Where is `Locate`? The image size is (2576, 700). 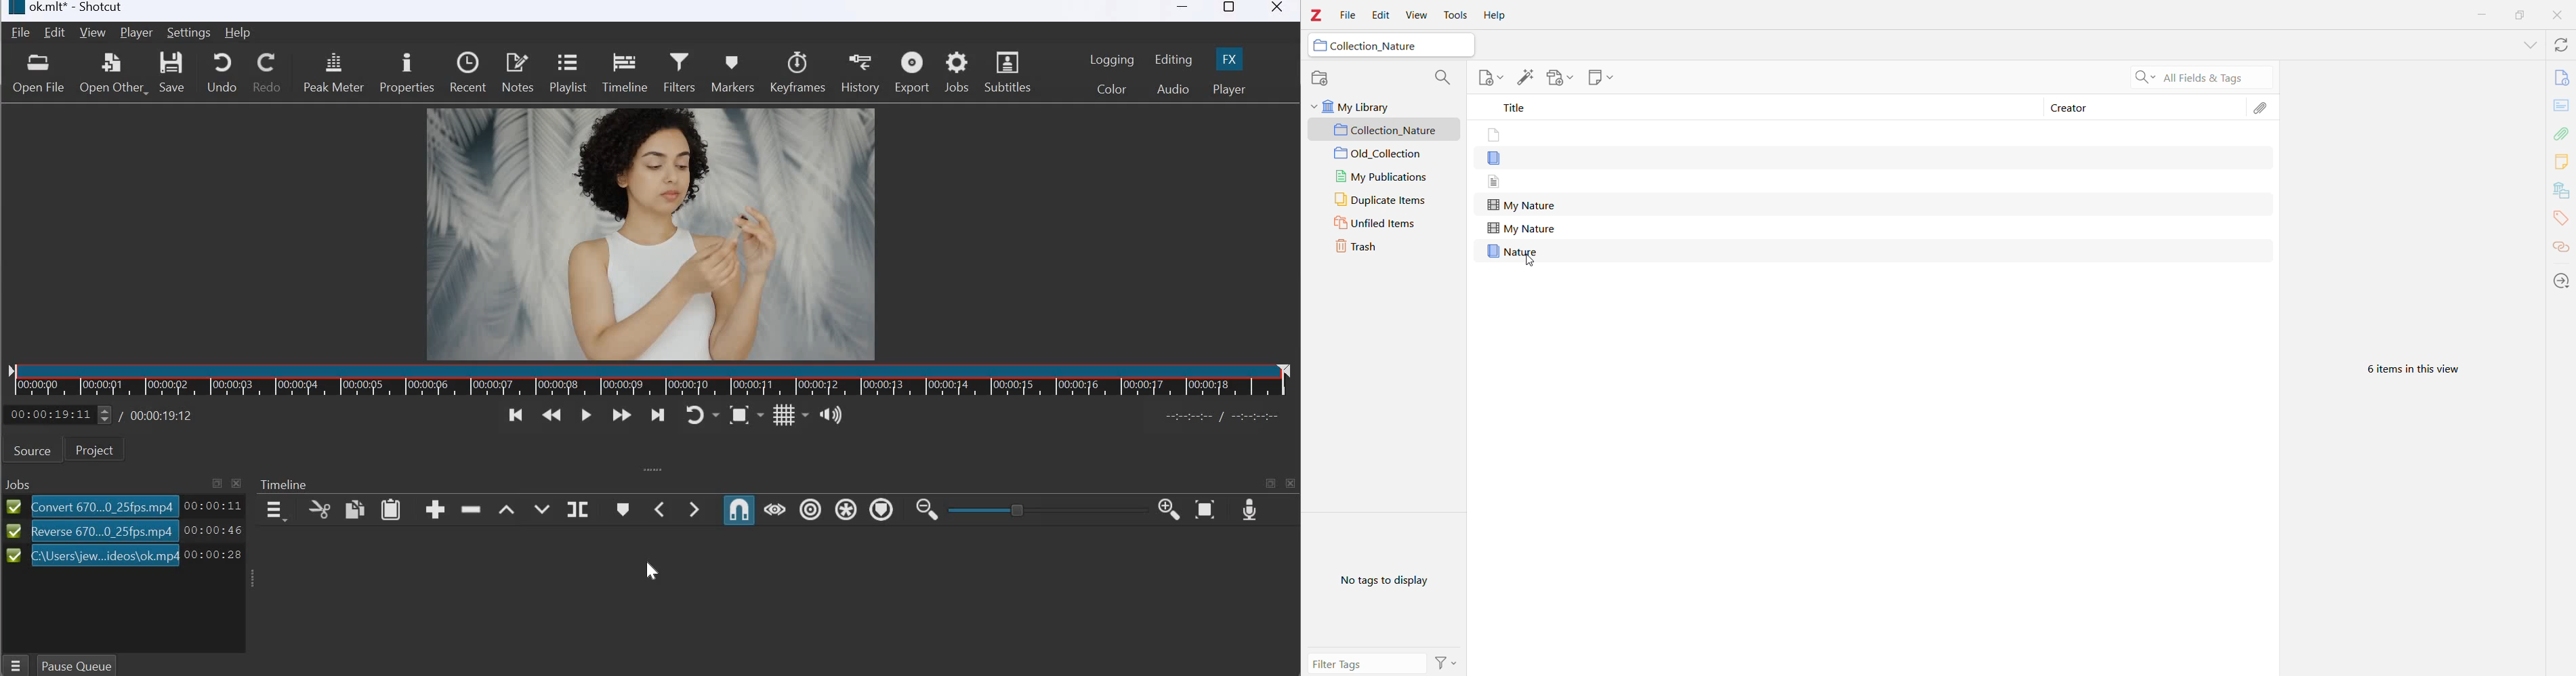
Locate is located at coordinates (2562, 282).